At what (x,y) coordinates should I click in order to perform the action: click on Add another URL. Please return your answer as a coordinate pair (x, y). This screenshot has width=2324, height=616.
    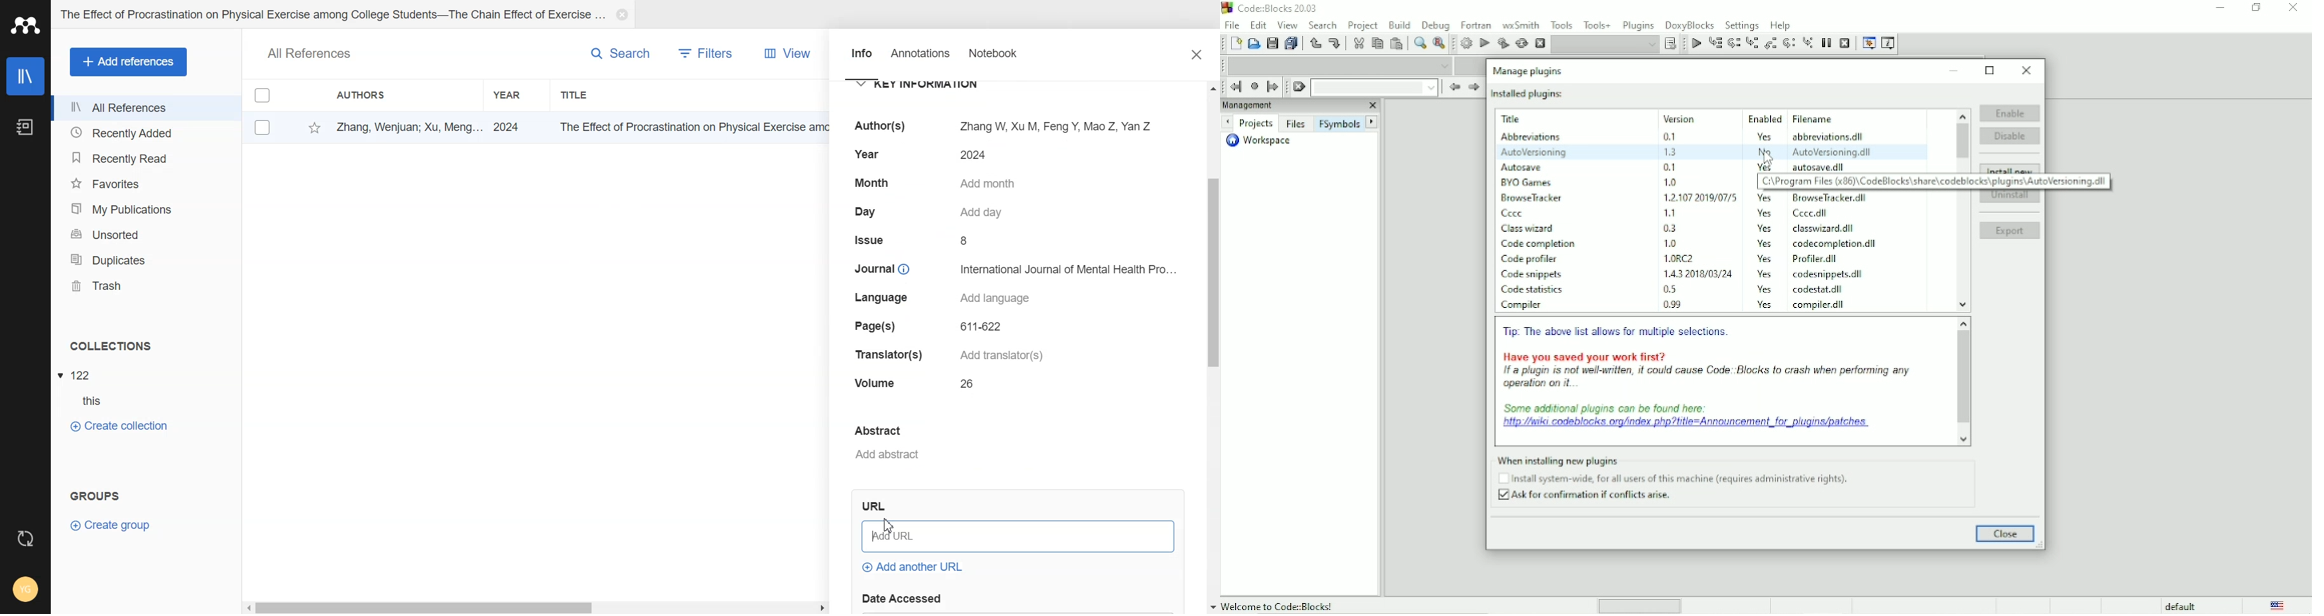
    Looking at the image, I should click on (911, 568).